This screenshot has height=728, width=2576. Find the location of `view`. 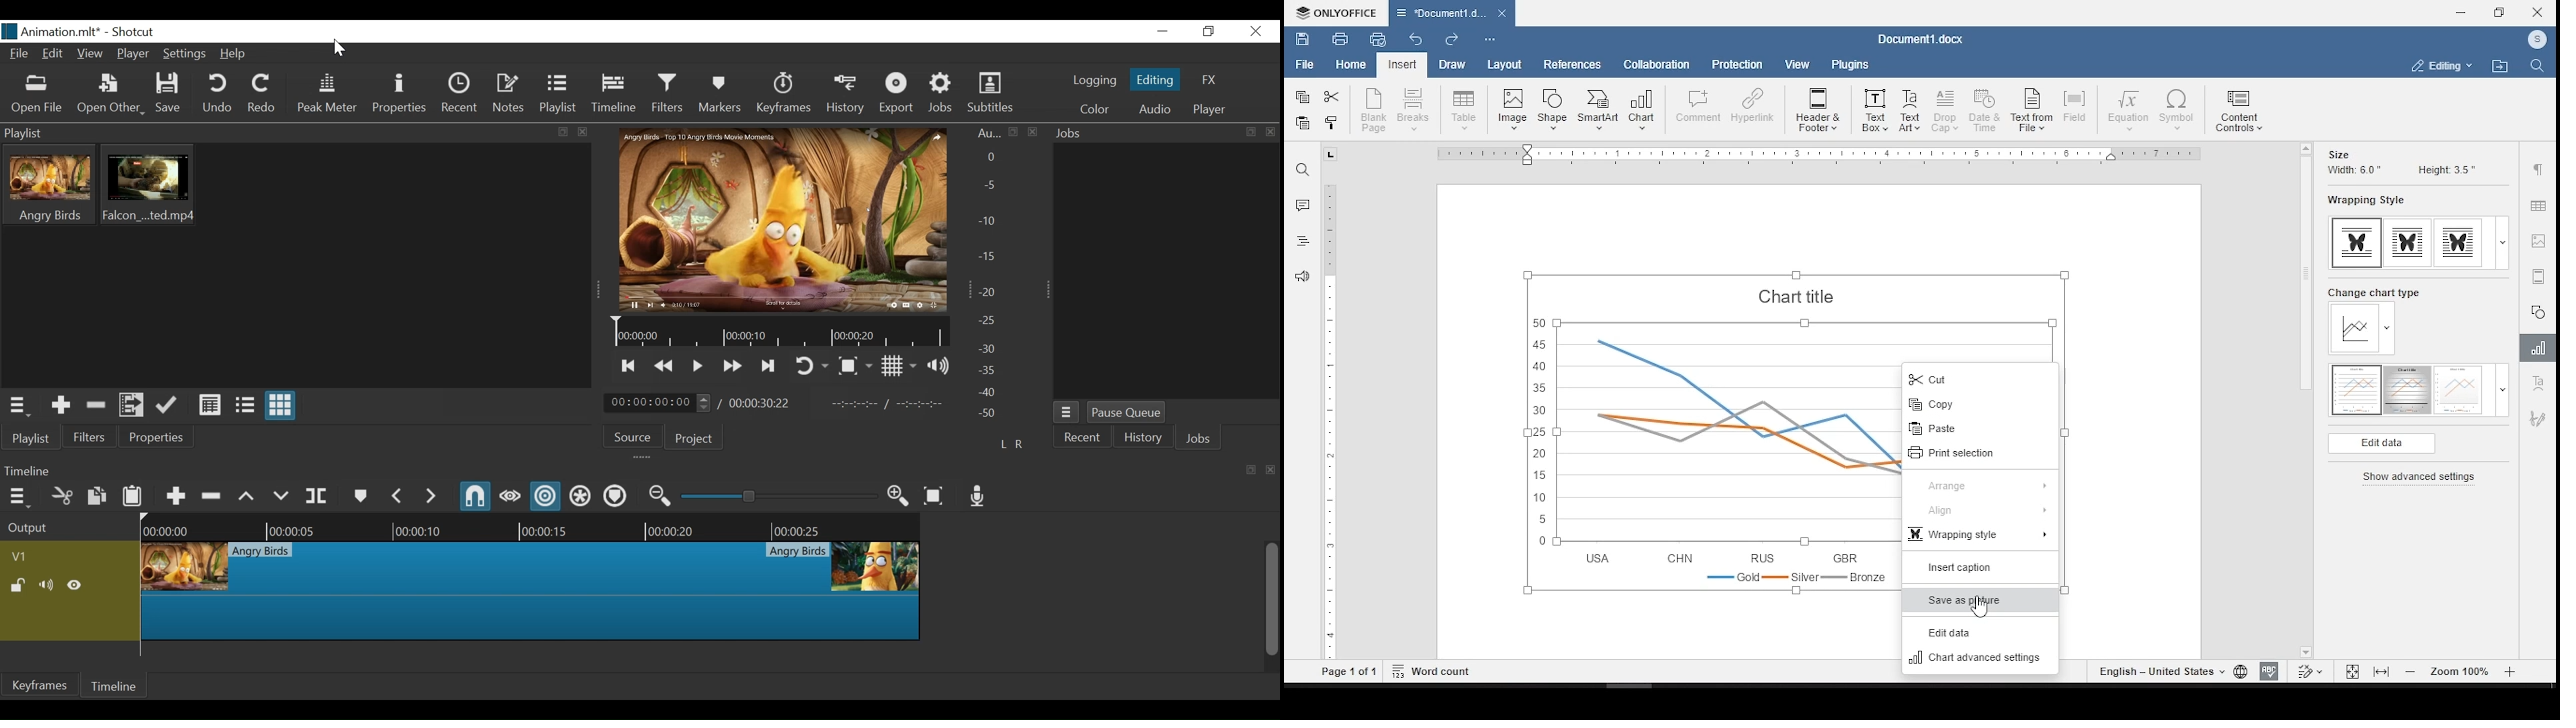

view is located at coordinates (1795, 65).